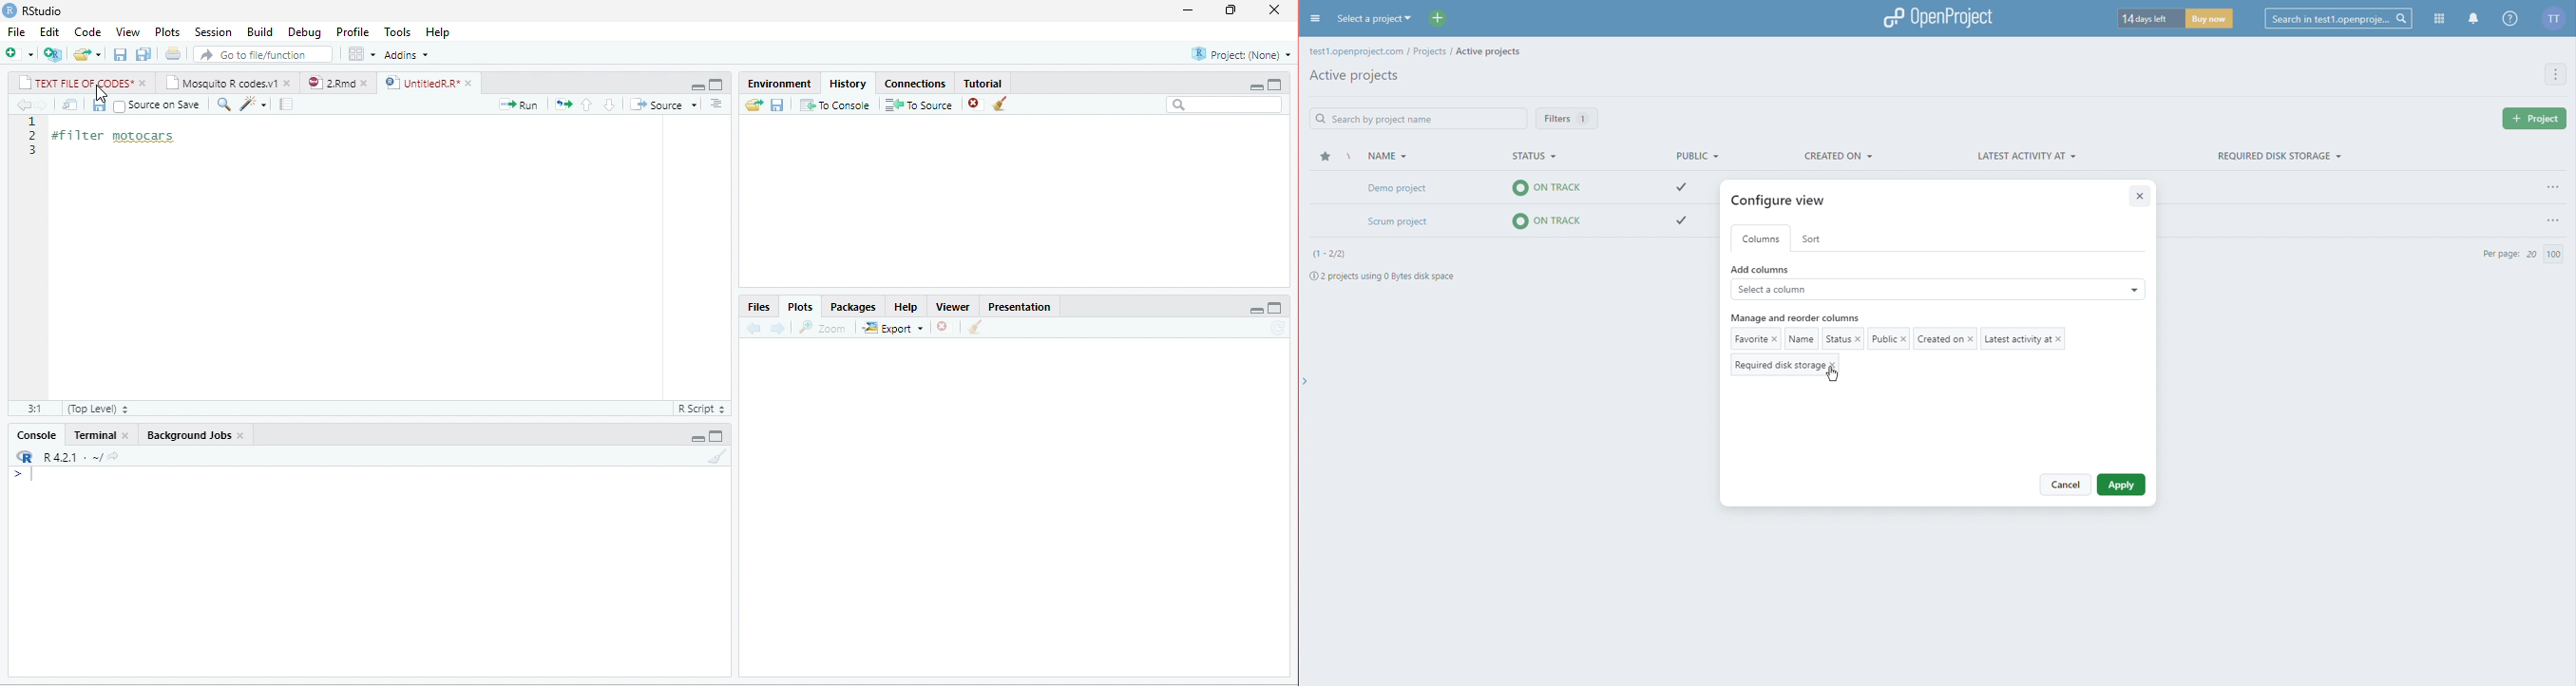  Describe the element at coordinates (758, 307) in the screenshot. I see `Files` at that location.